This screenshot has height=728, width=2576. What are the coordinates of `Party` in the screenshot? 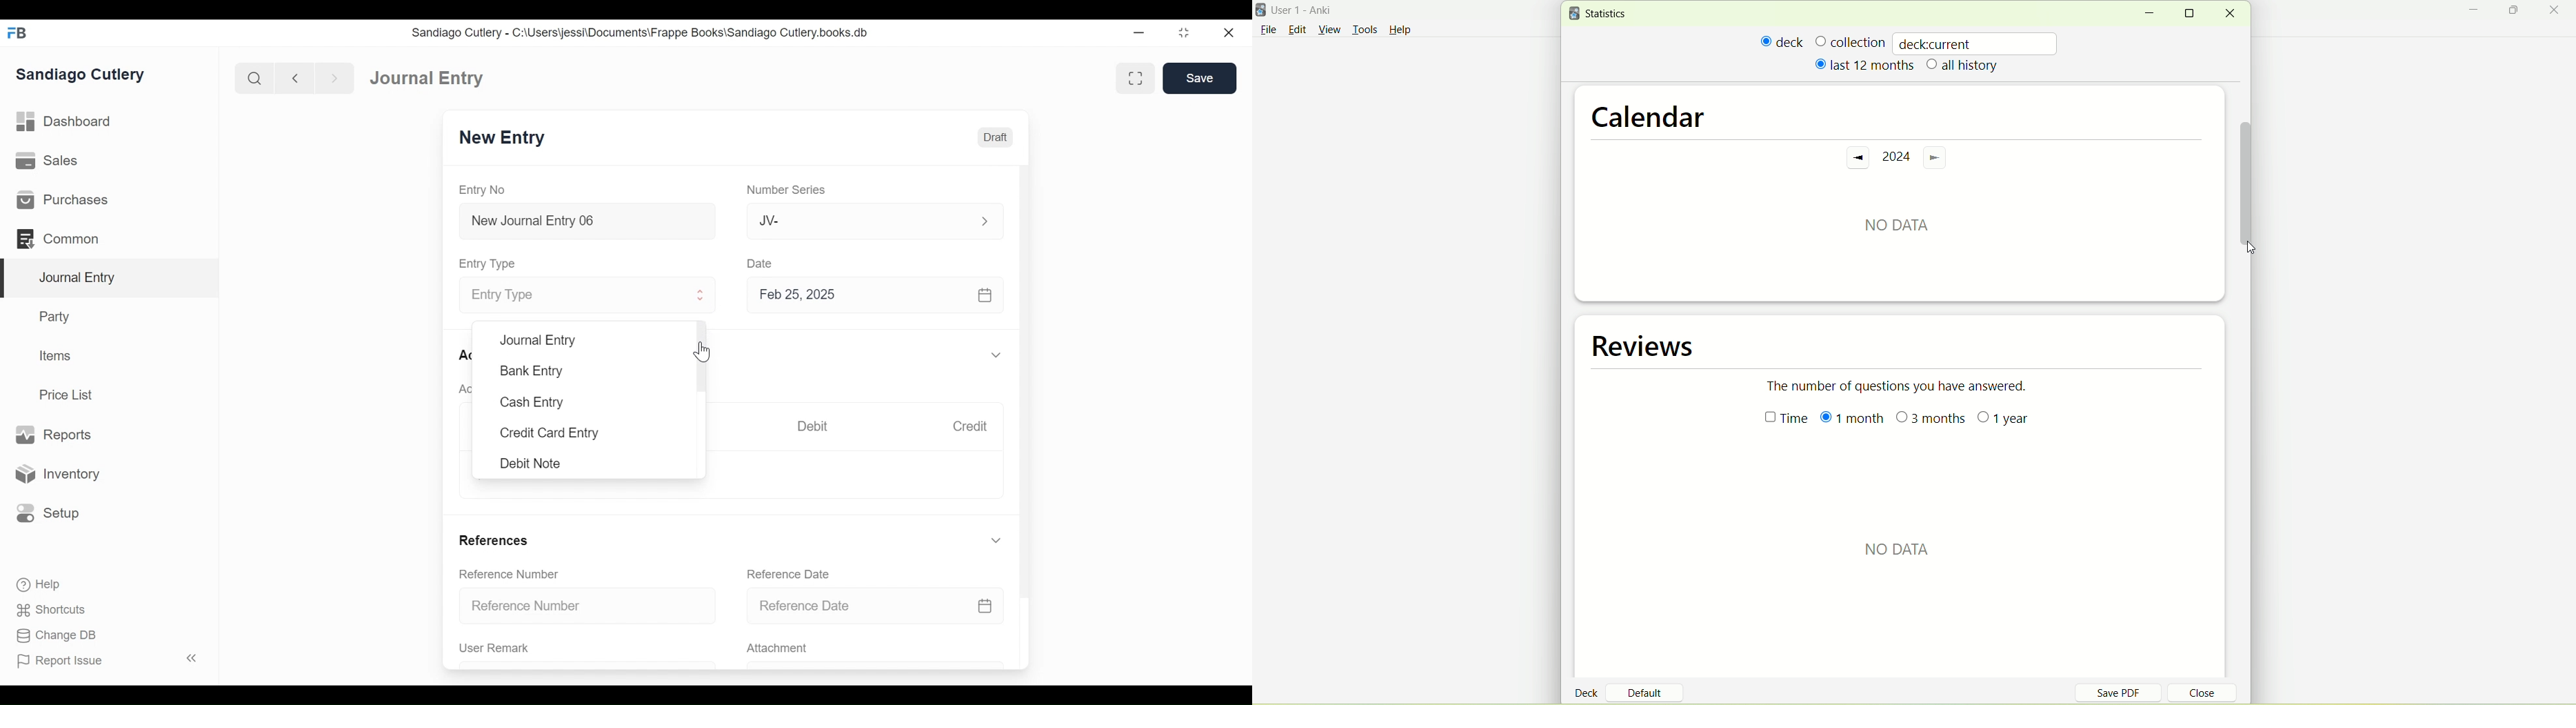 It's located at (57, 316).